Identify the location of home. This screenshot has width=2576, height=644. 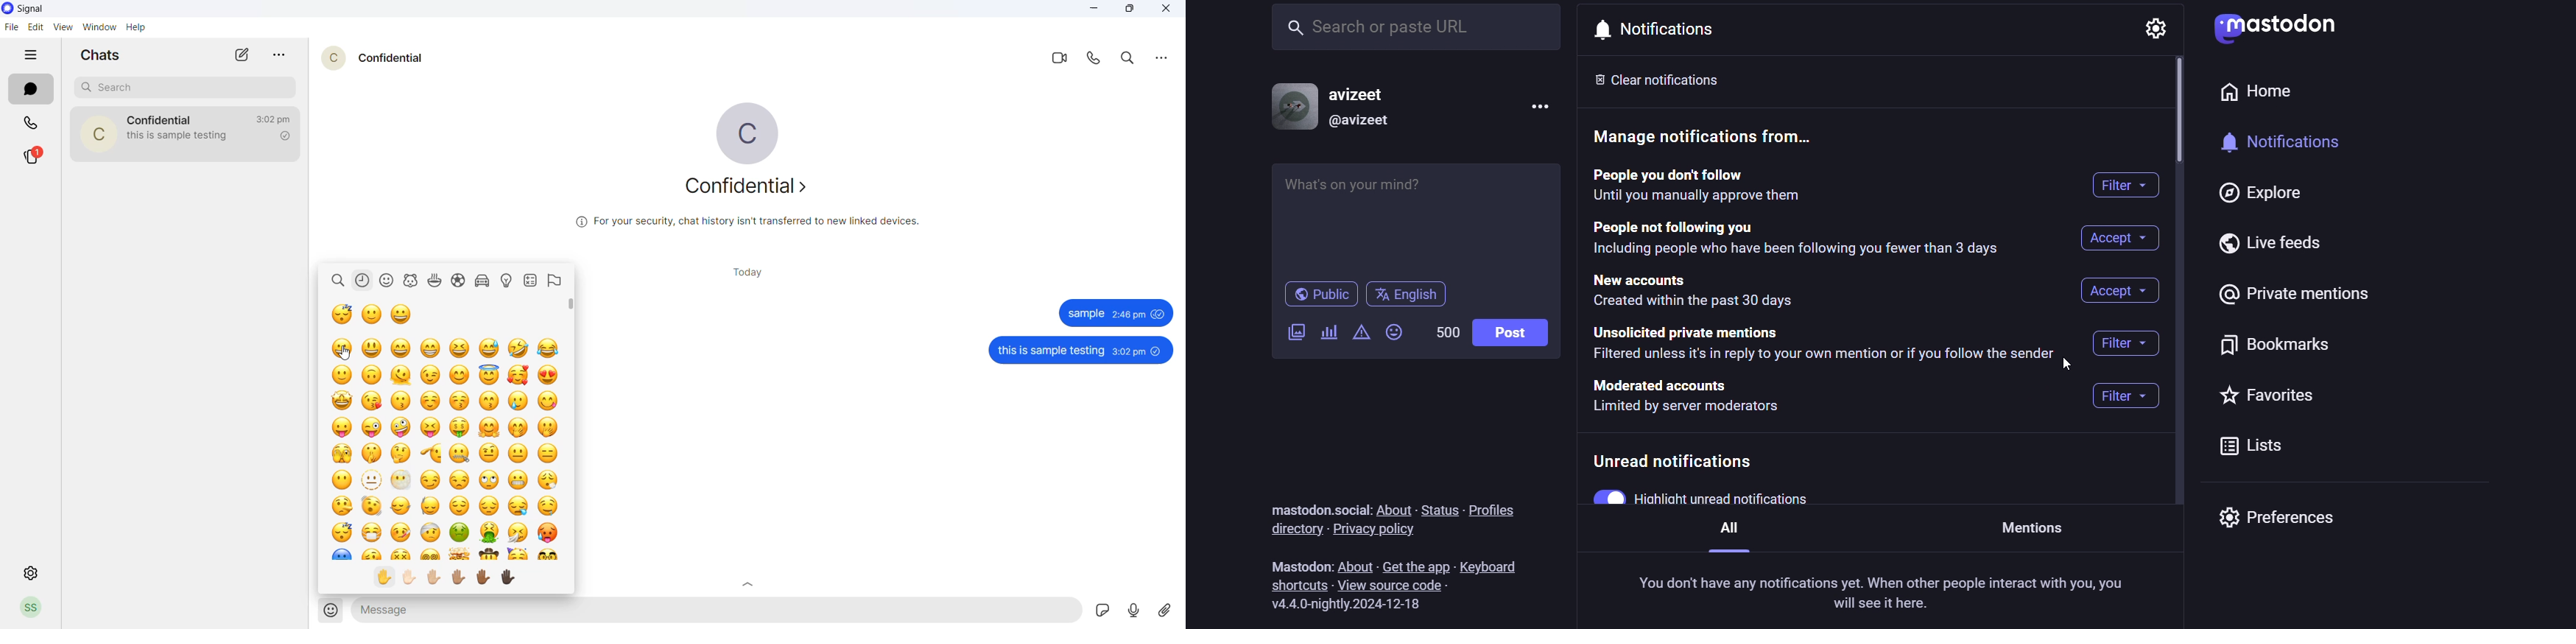
(2254, 96).